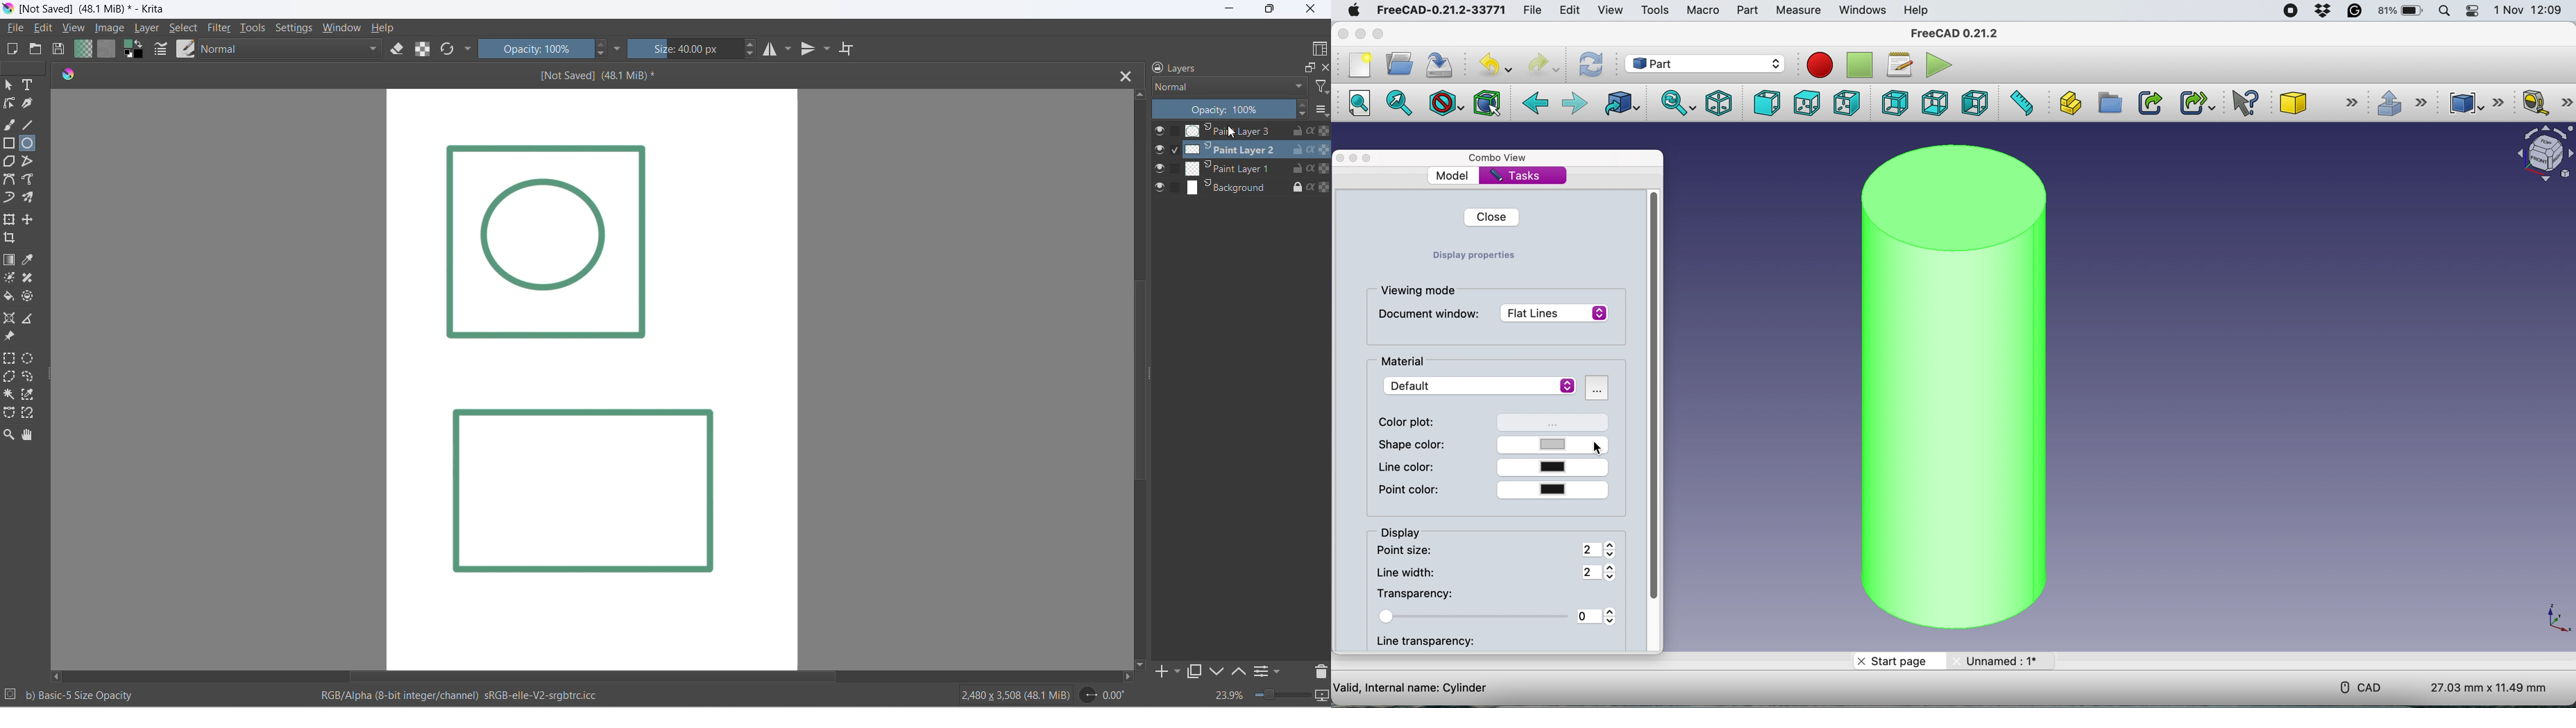 This screenshot has width=2576, height=728. I want to click on layer, so click(152, 29).